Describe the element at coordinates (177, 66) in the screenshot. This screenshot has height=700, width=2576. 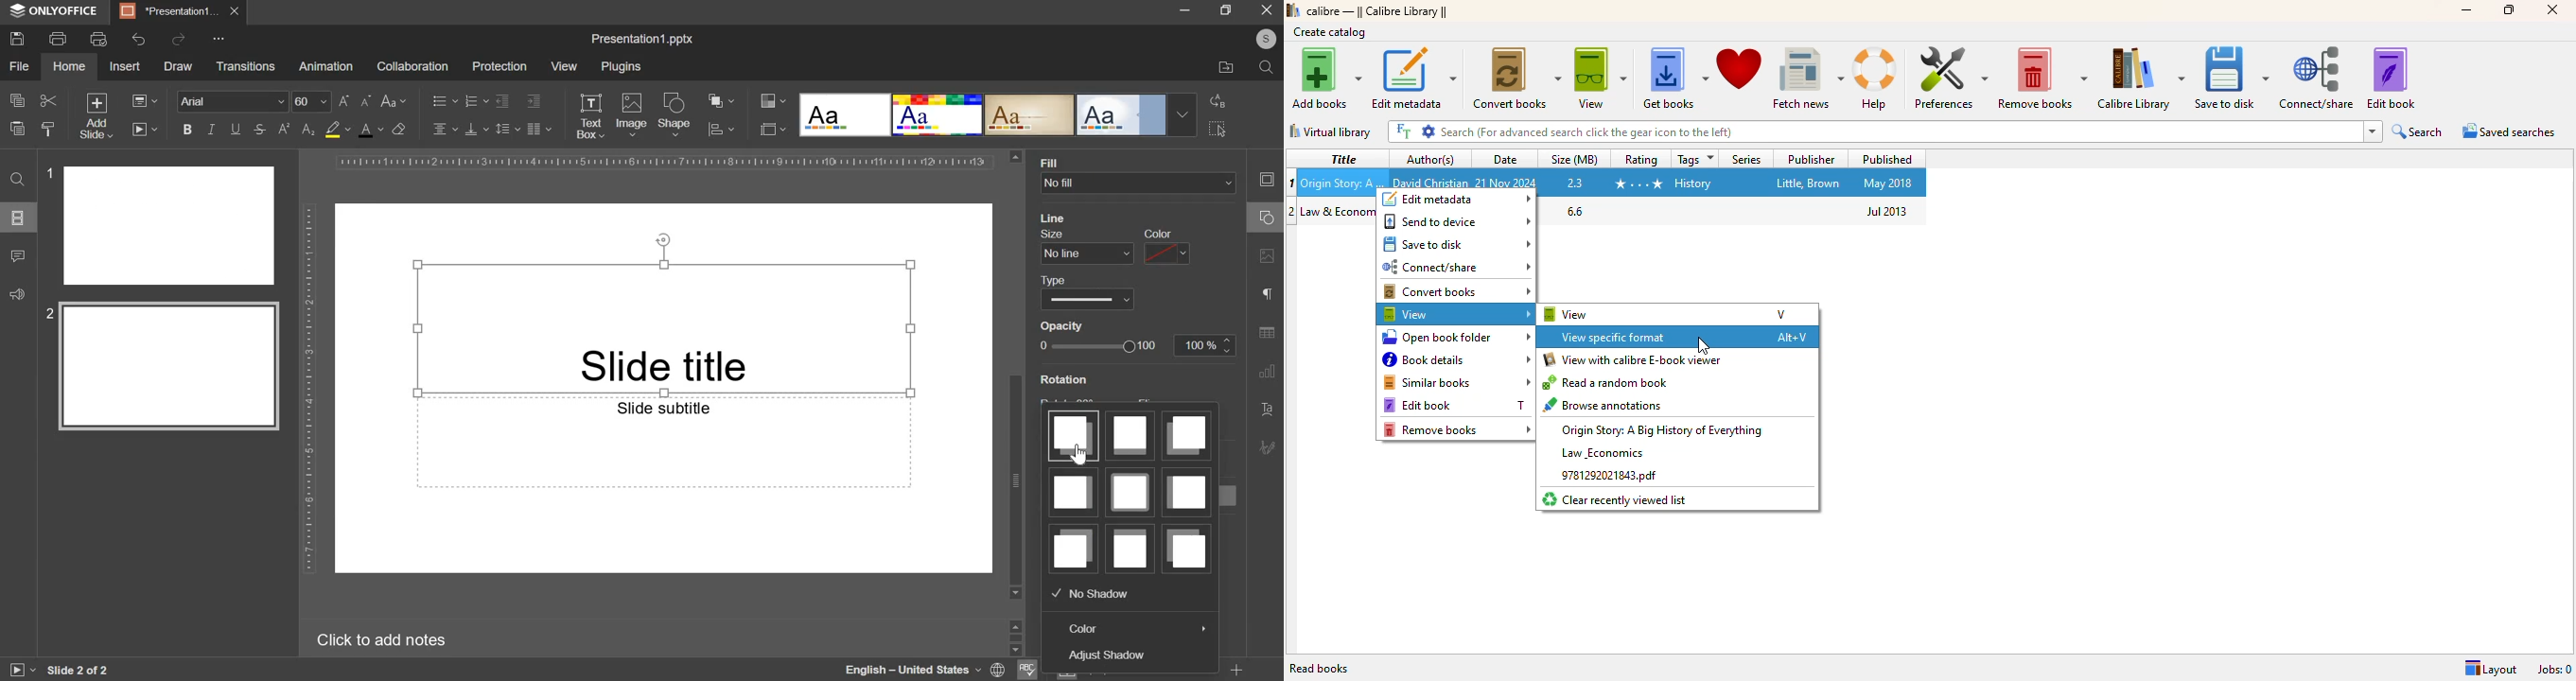
I see `draw` at that location.